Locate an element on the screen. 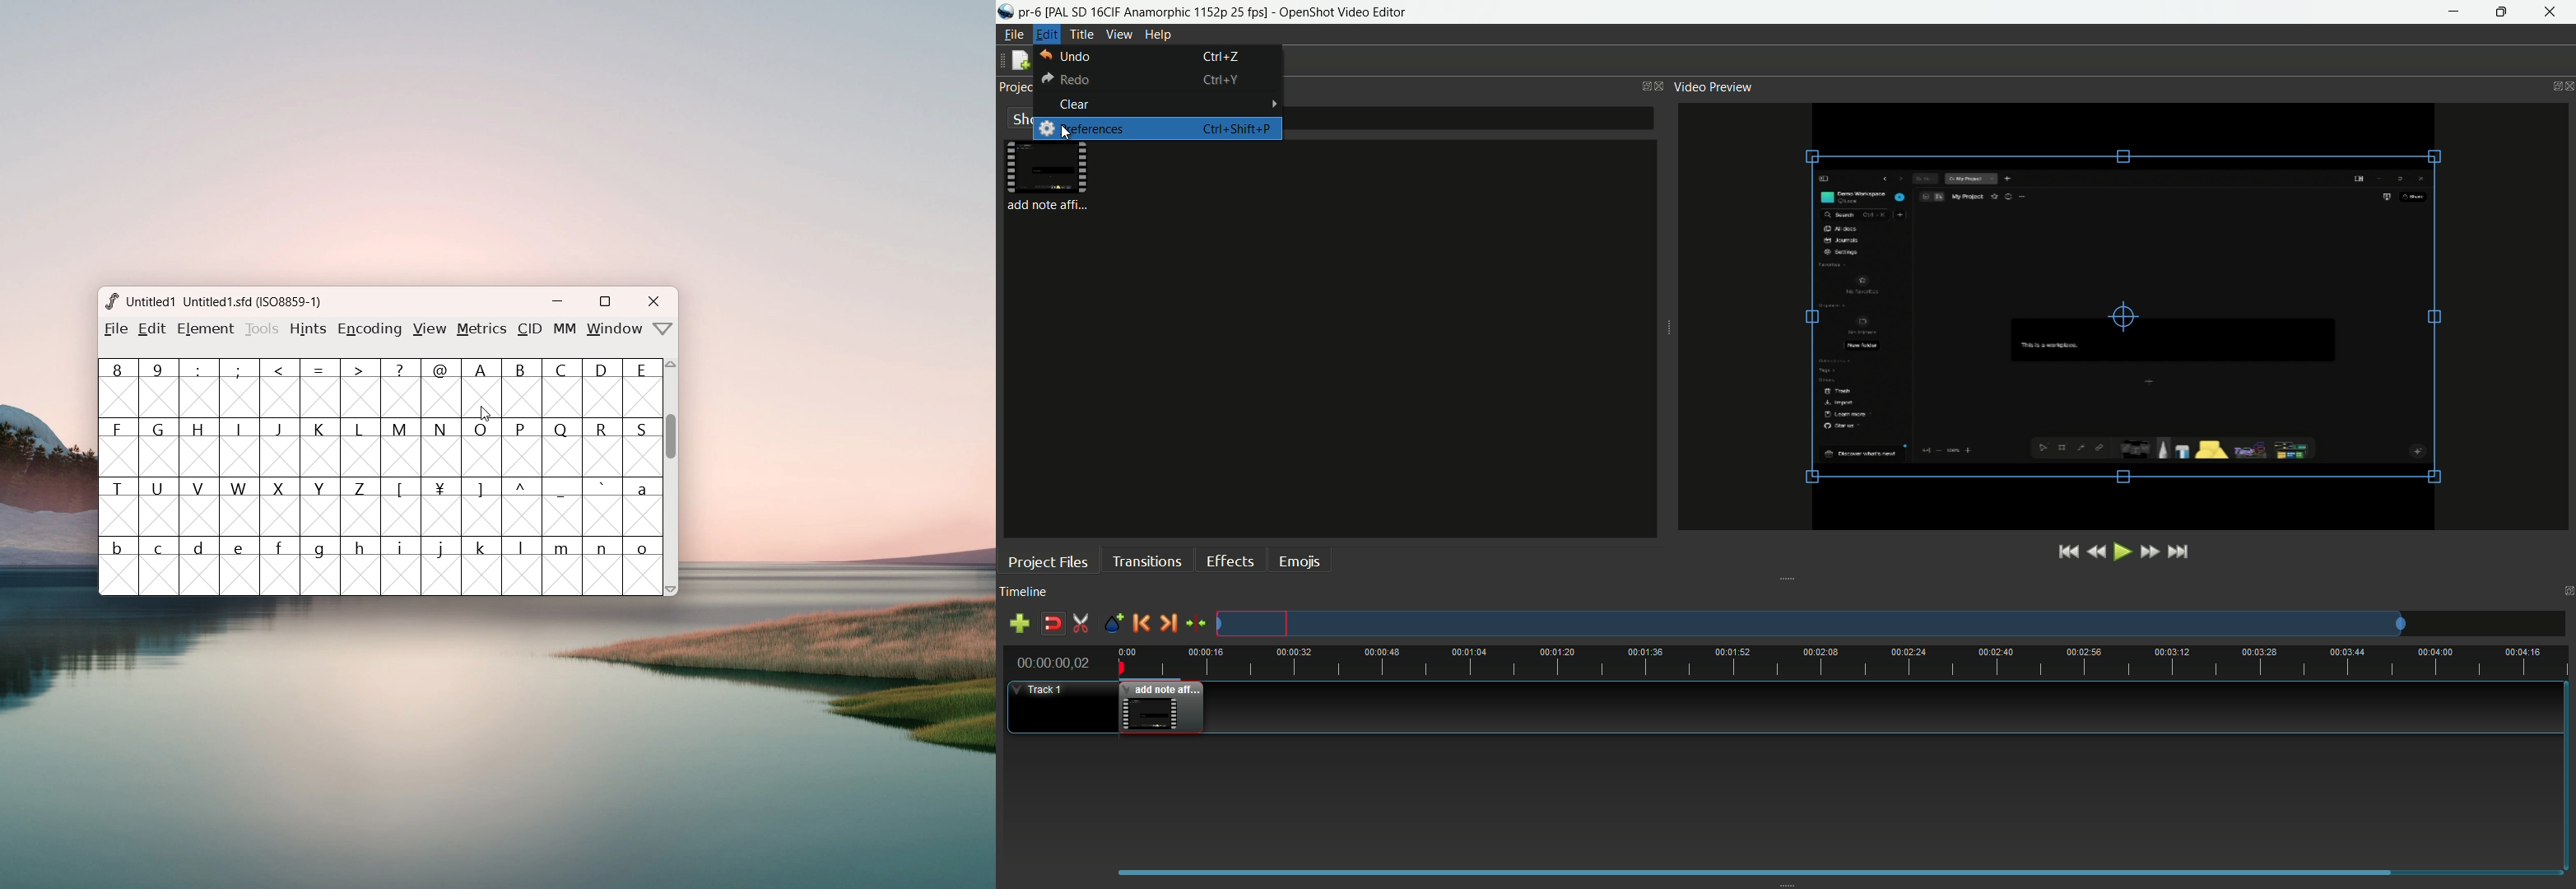  scrollbar is located at coordinates (672, 444).